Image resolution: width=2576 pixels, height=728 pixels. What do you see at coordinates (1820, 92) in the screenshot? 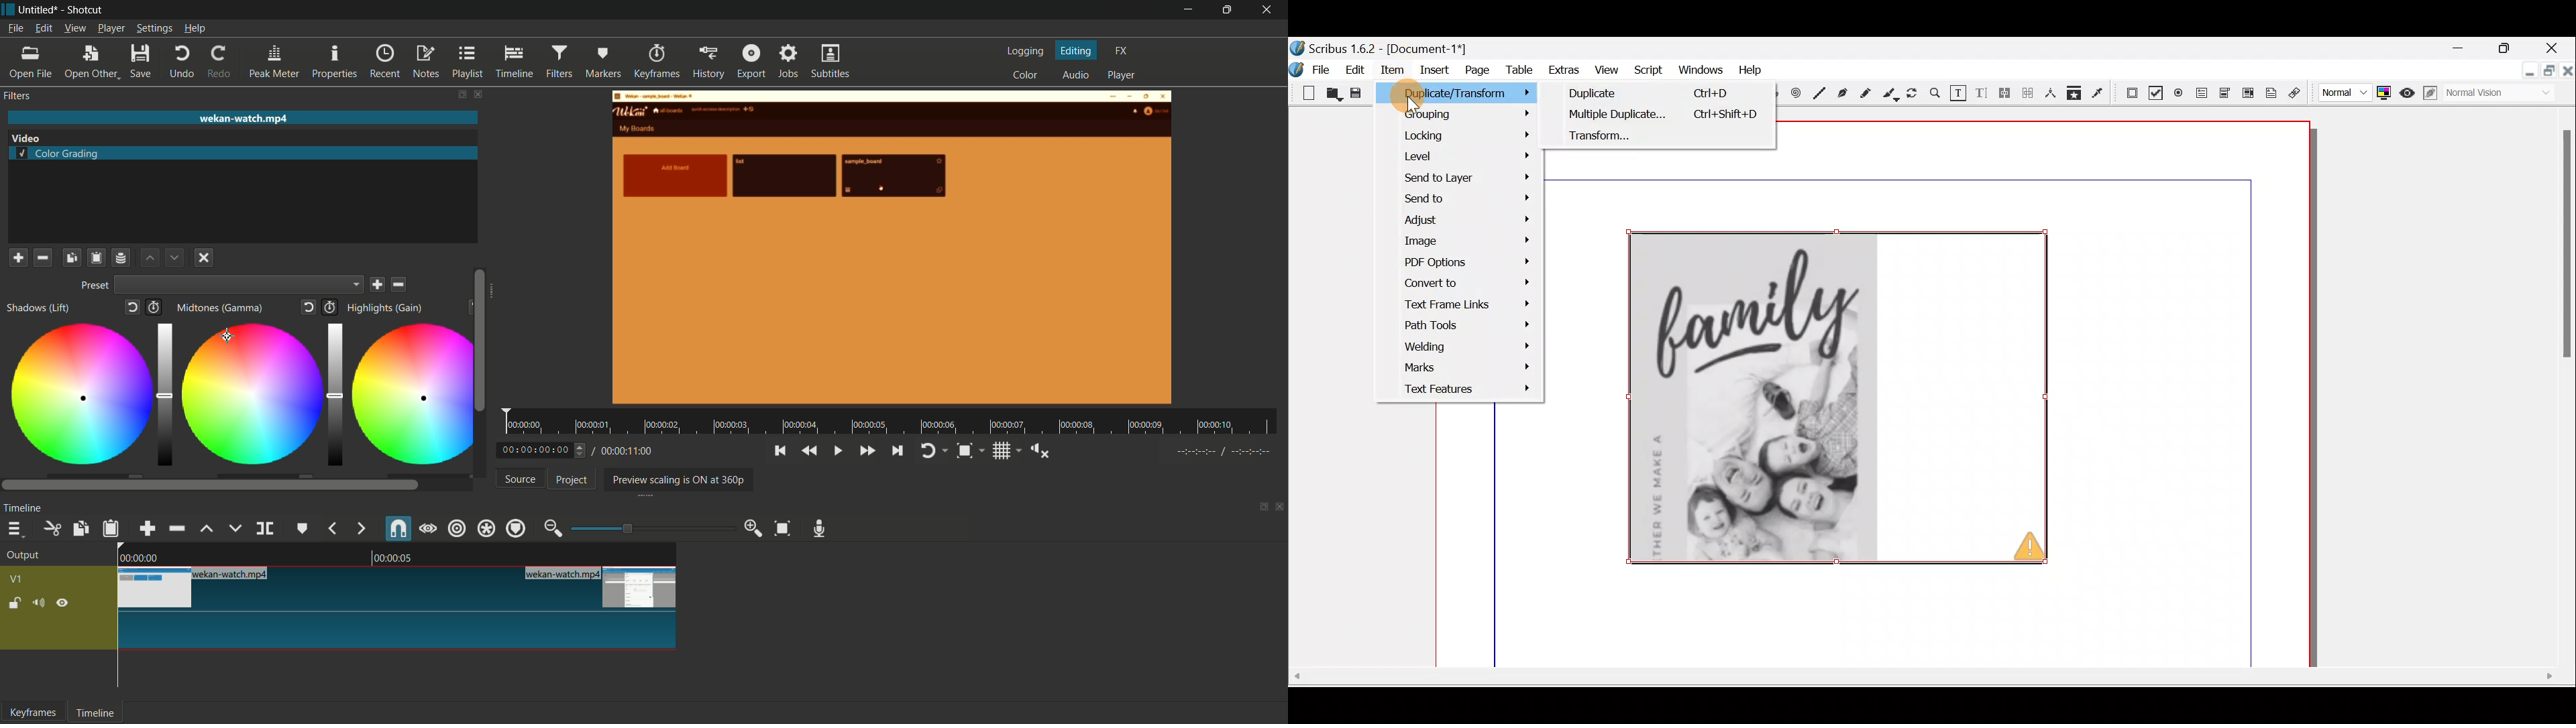
I see `Line` at bounding box center [1820, 92].